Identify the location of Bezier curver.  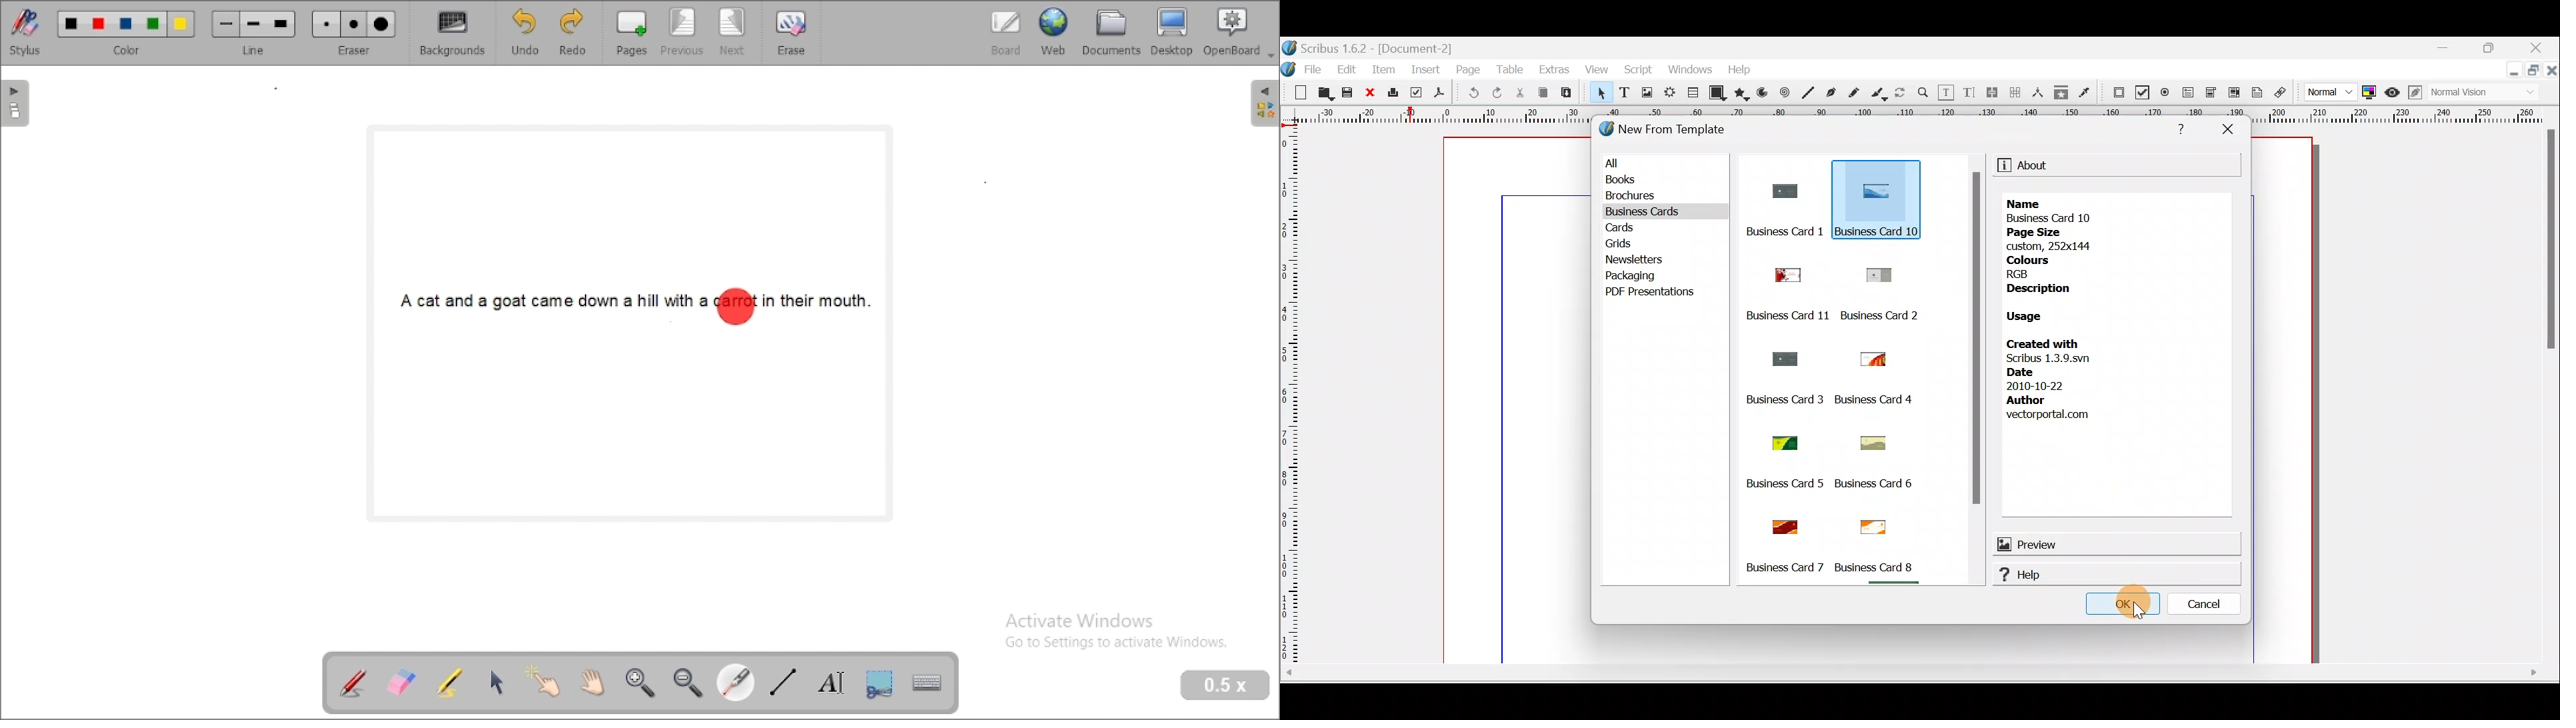
(1831, 93).